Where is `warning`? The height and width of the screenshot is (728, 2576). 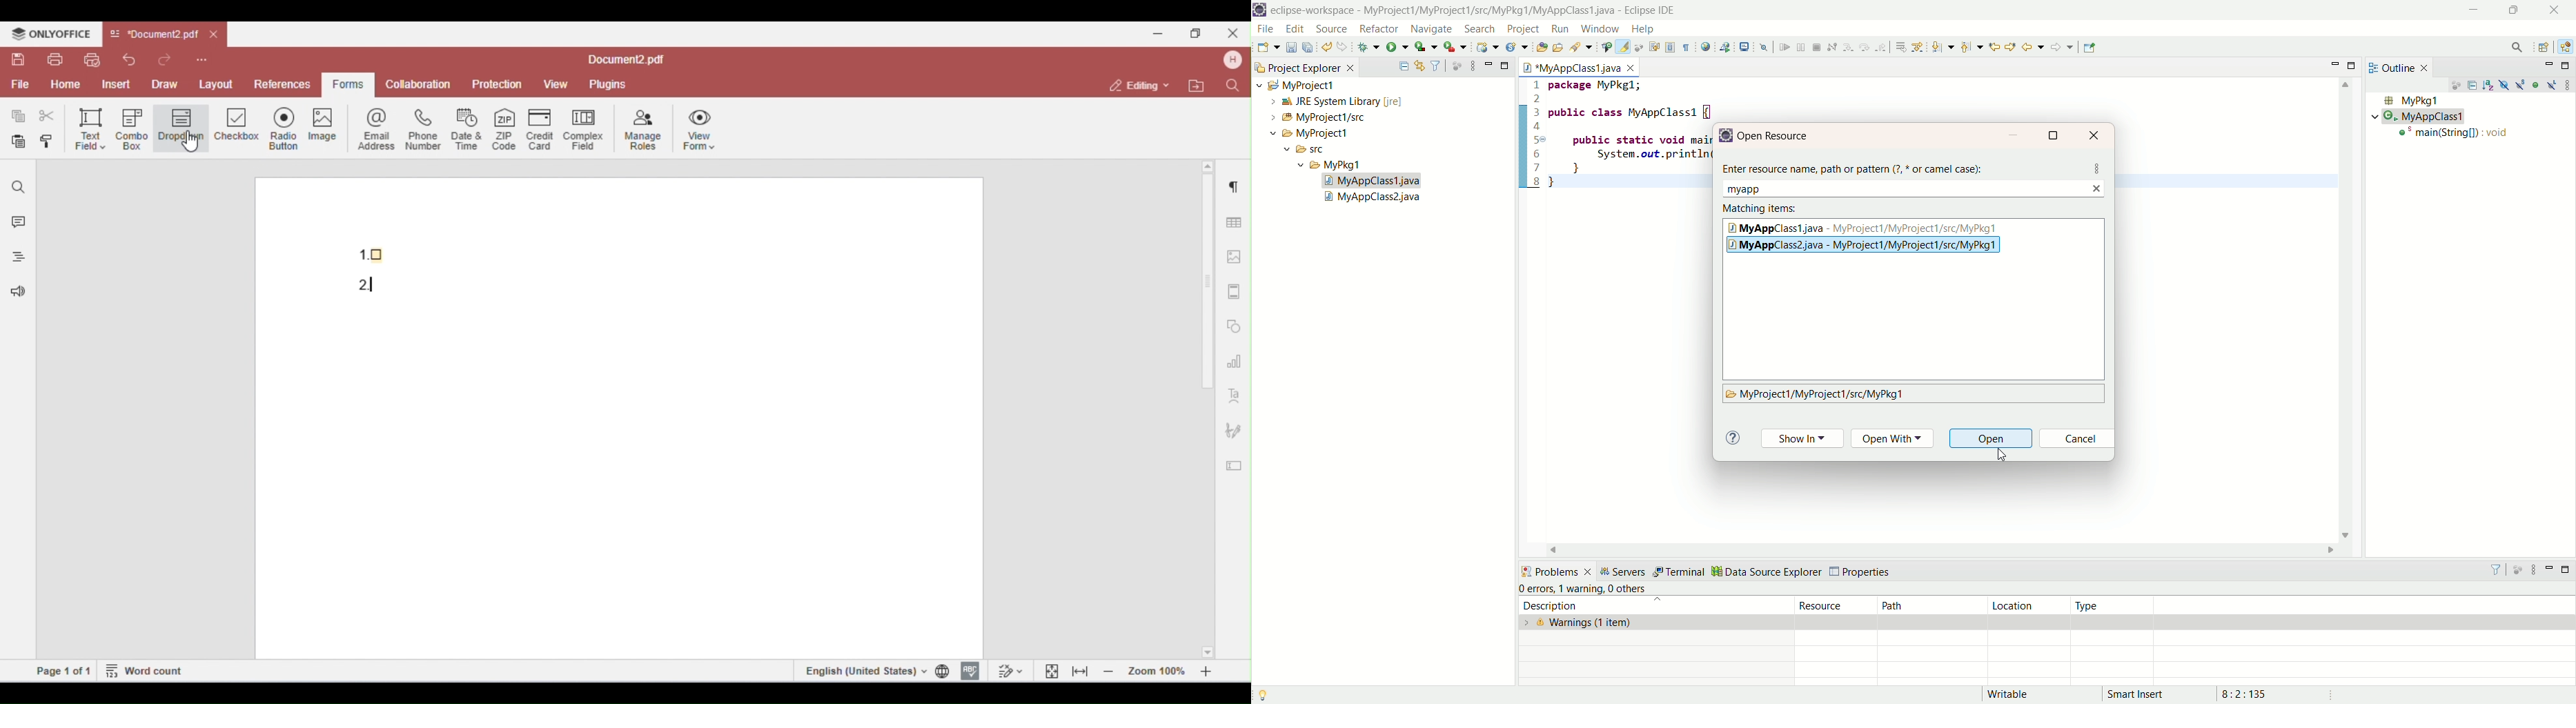 warning is located at coordinates (1580, 587).